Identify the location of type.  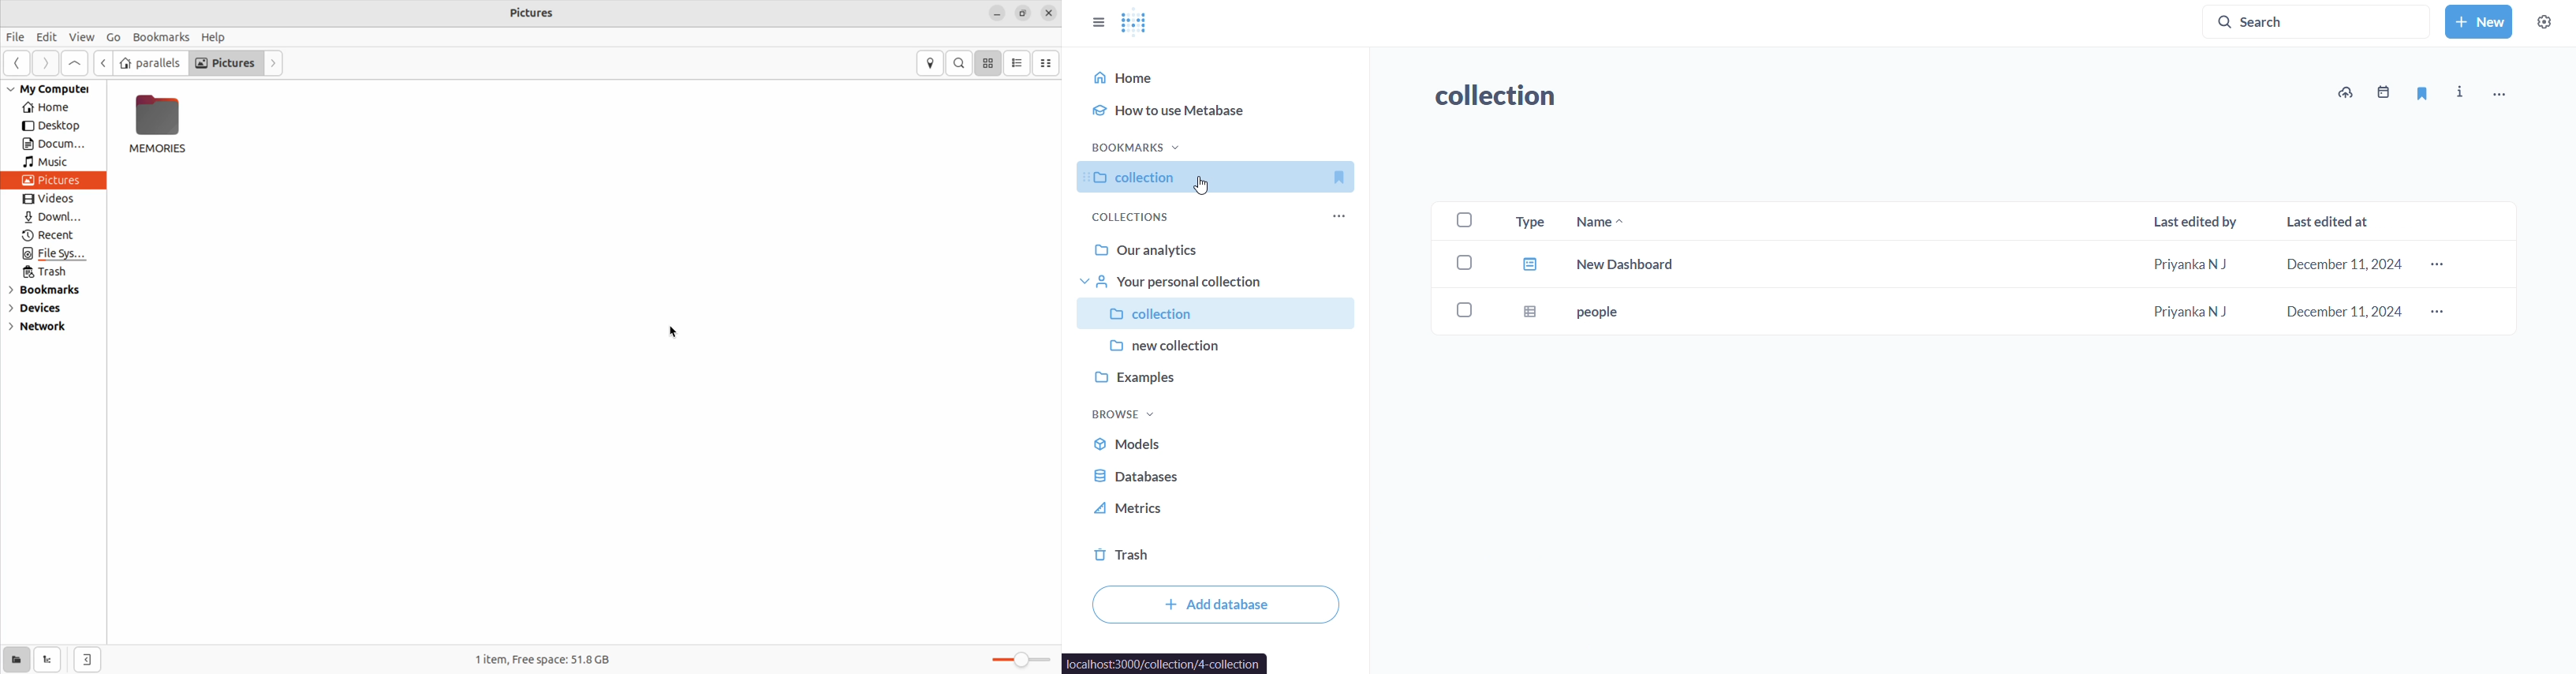
(1528, 219).